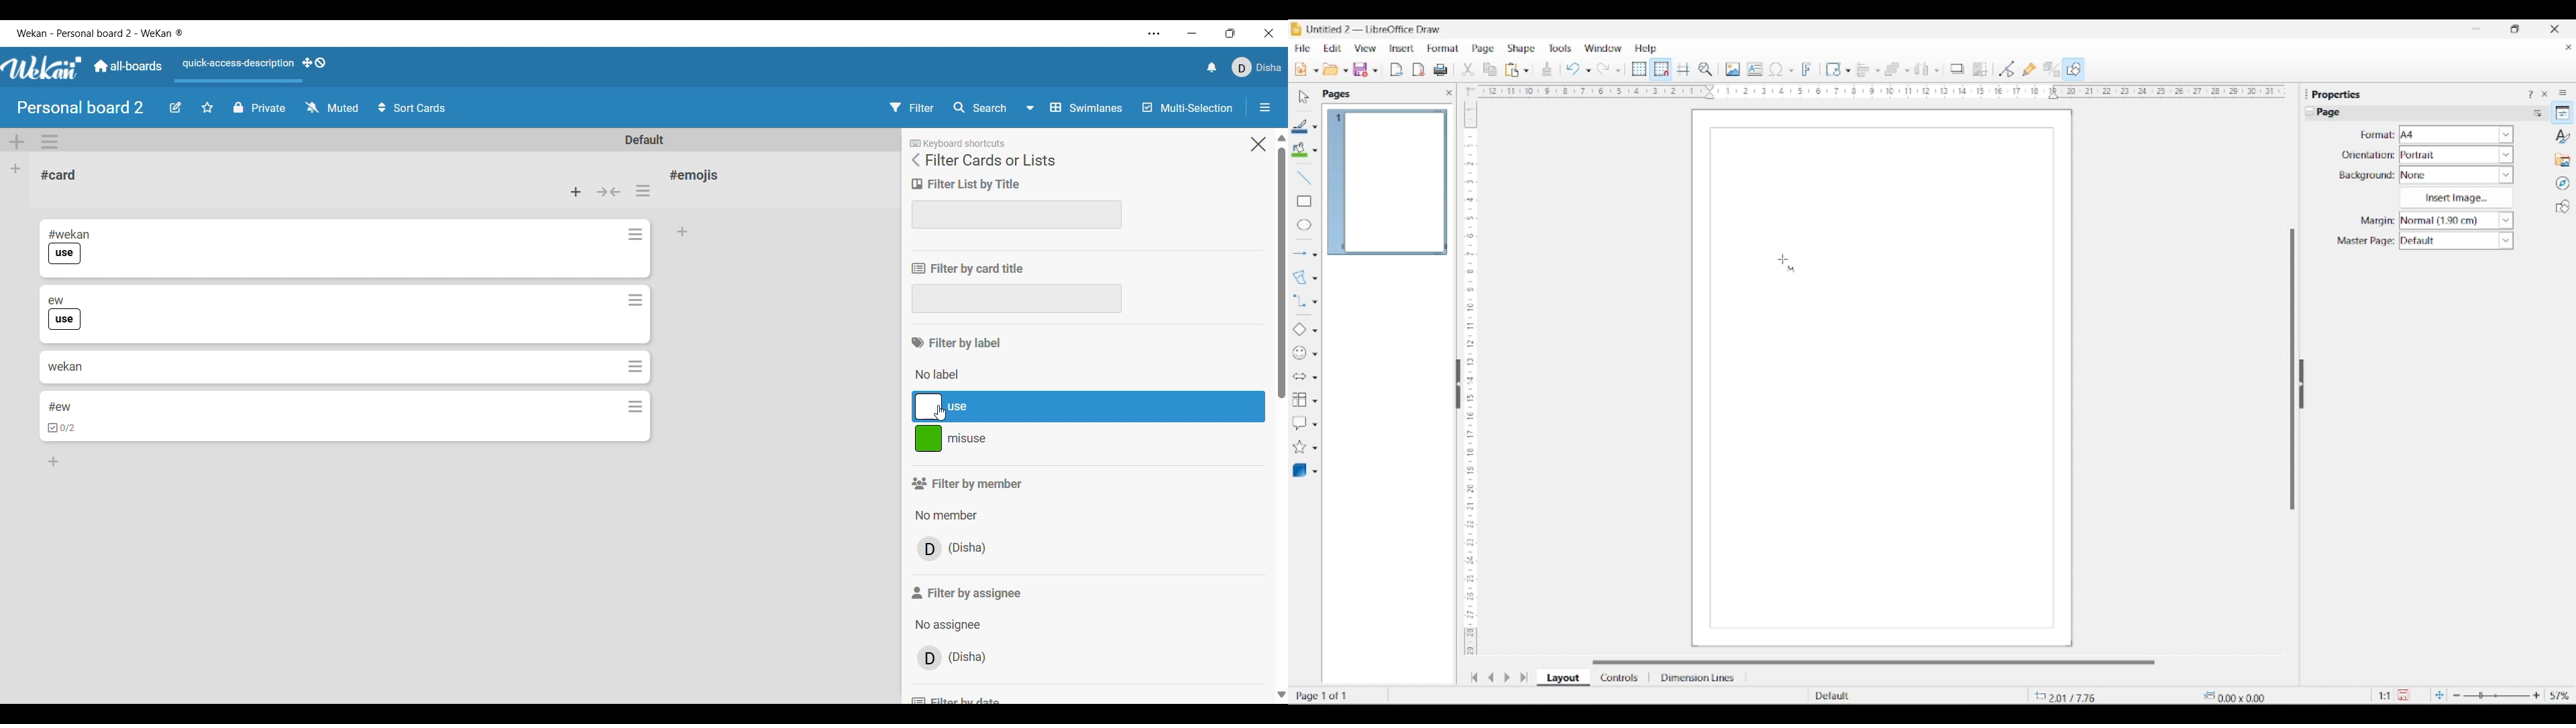 This screenshot has height=728, width=2576. I want to click on Snap to grid, so click(1662, 70).